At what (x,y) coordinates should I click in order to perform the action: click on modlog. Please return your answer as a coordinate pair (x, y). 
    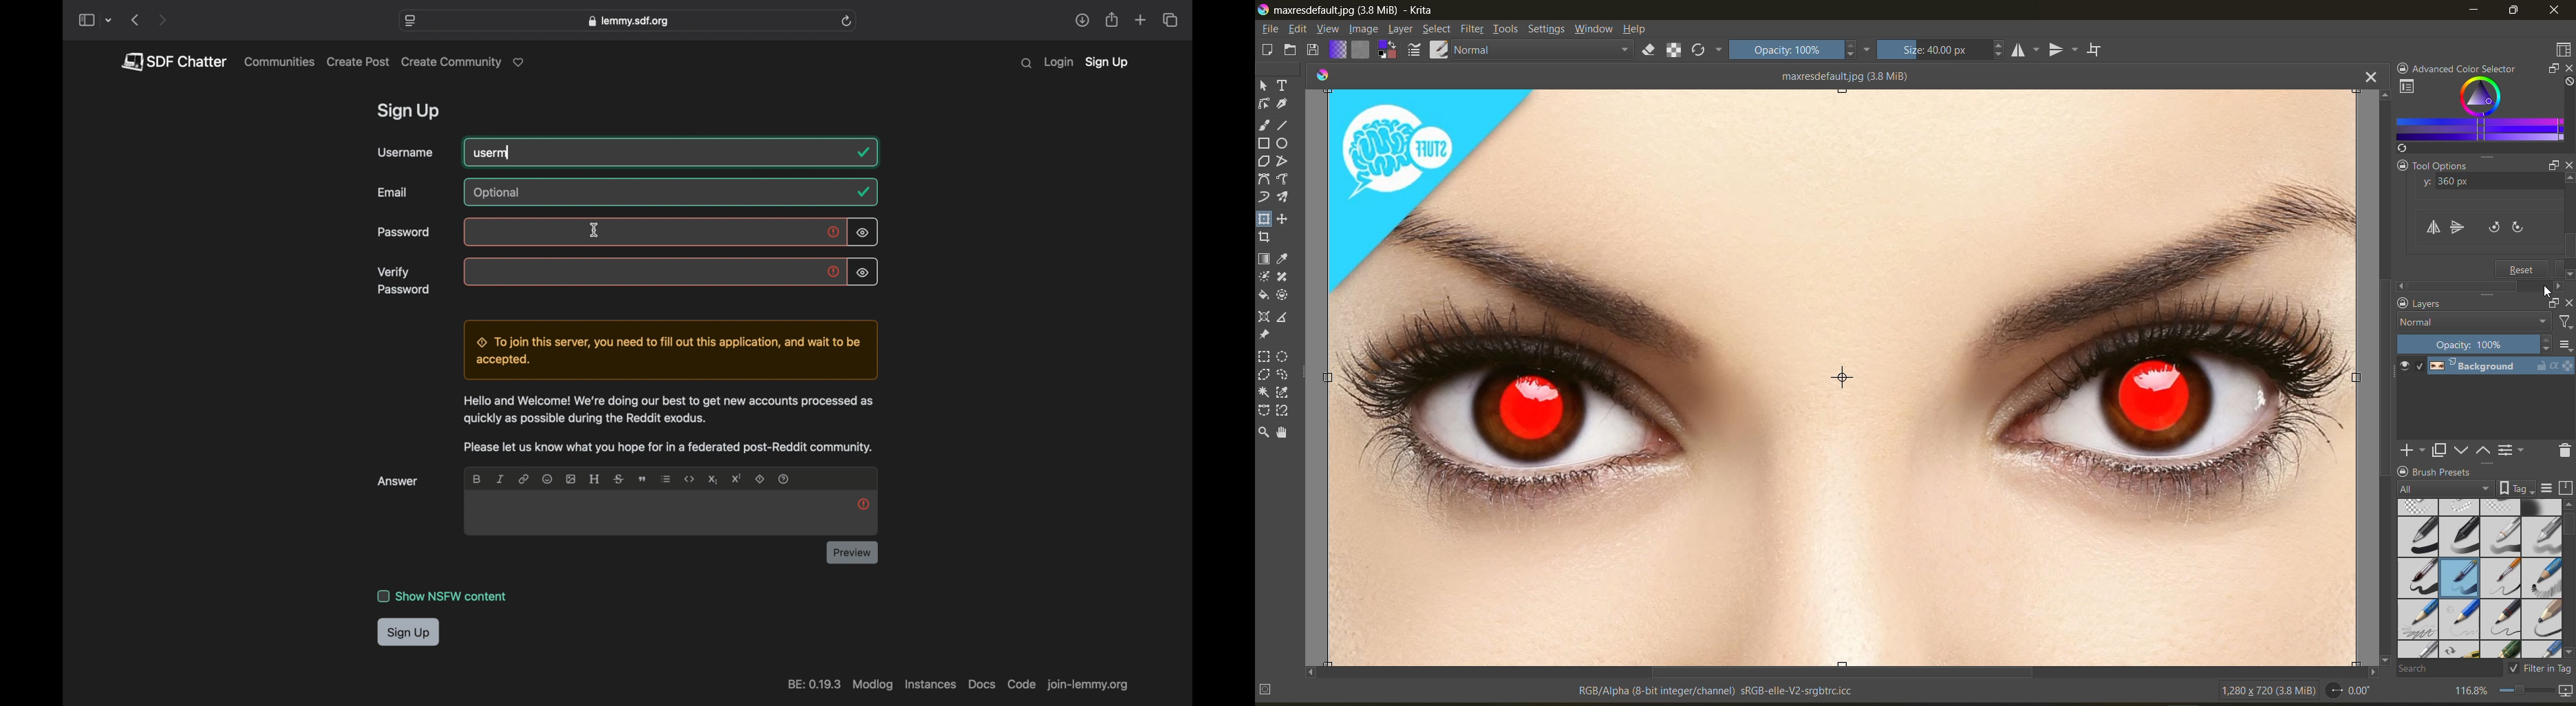
    Looking at the image, I should click on (871, 685).